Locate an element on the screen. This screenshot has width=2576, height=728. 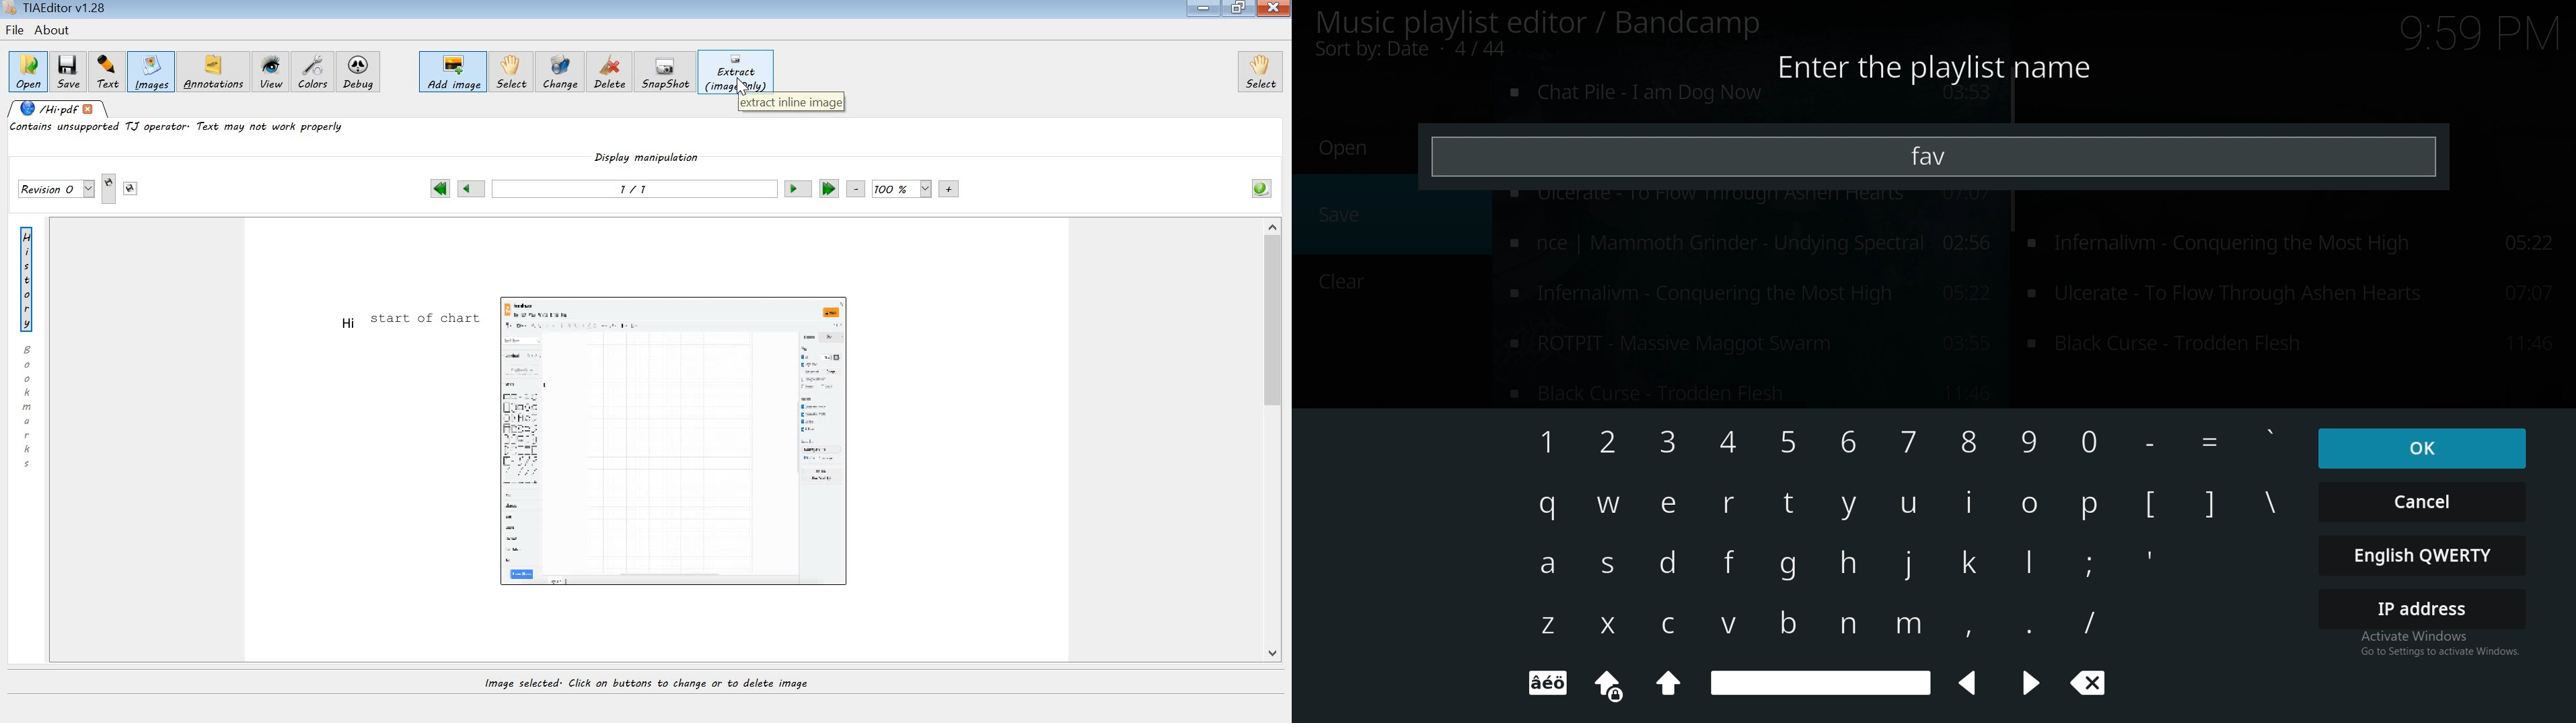
keyboard input is located at coordinates (1731, 626).